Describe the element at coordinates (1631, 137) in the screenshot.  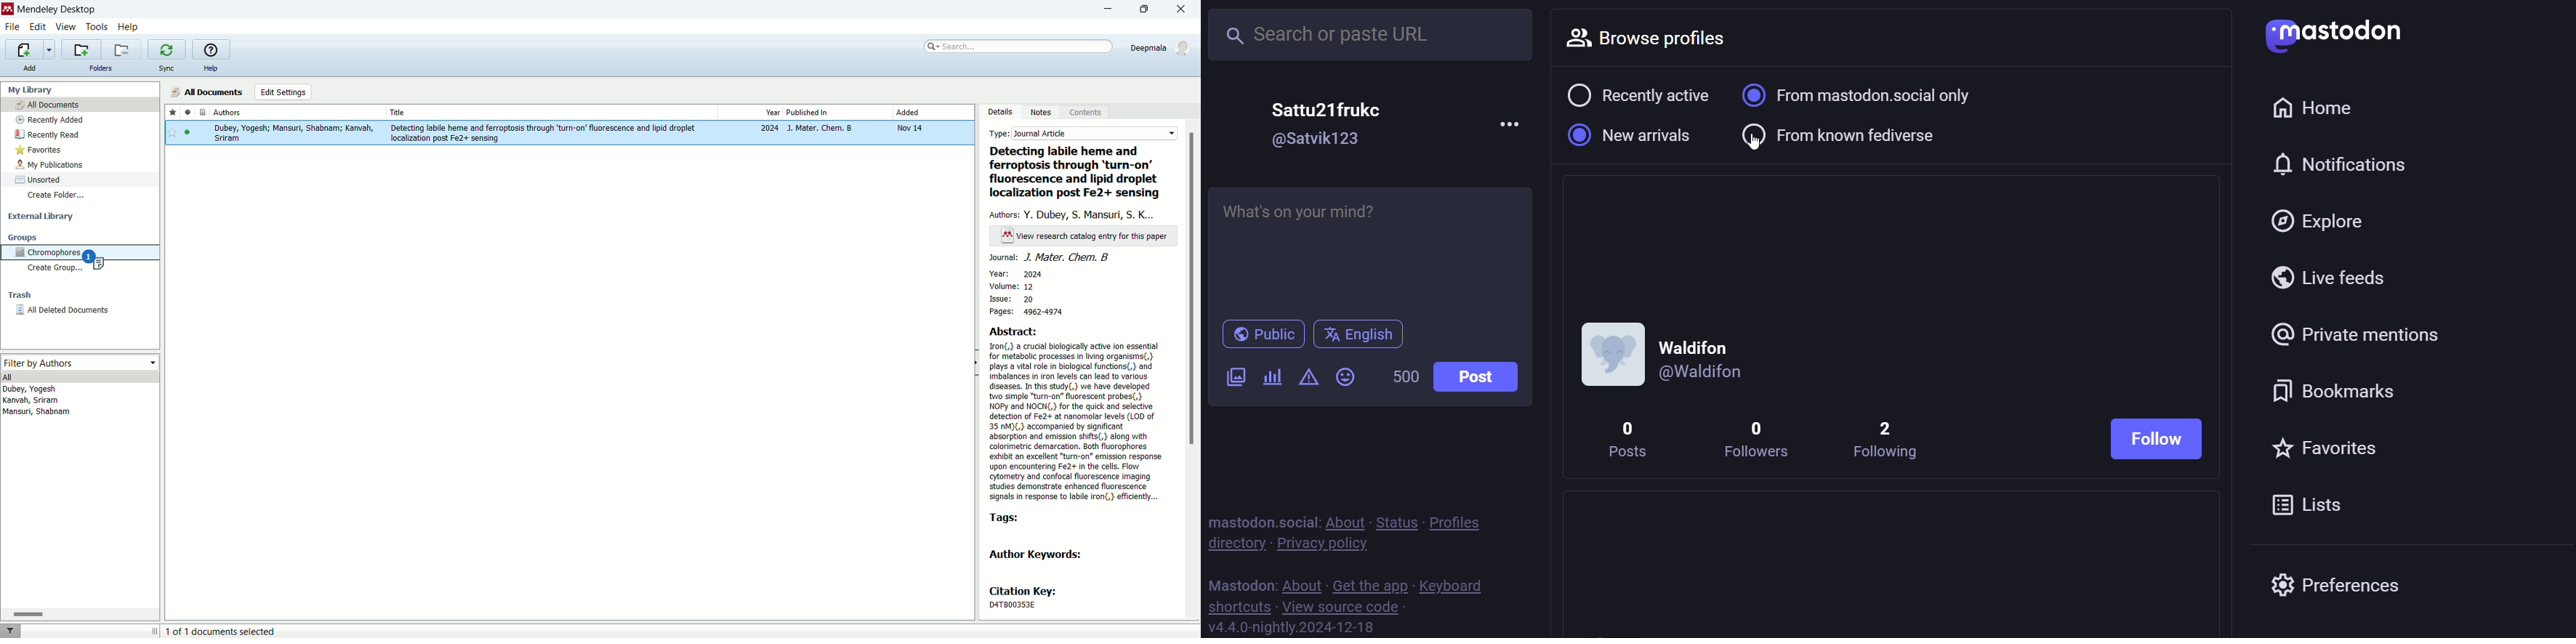
I see `selected new arrival` at that location.